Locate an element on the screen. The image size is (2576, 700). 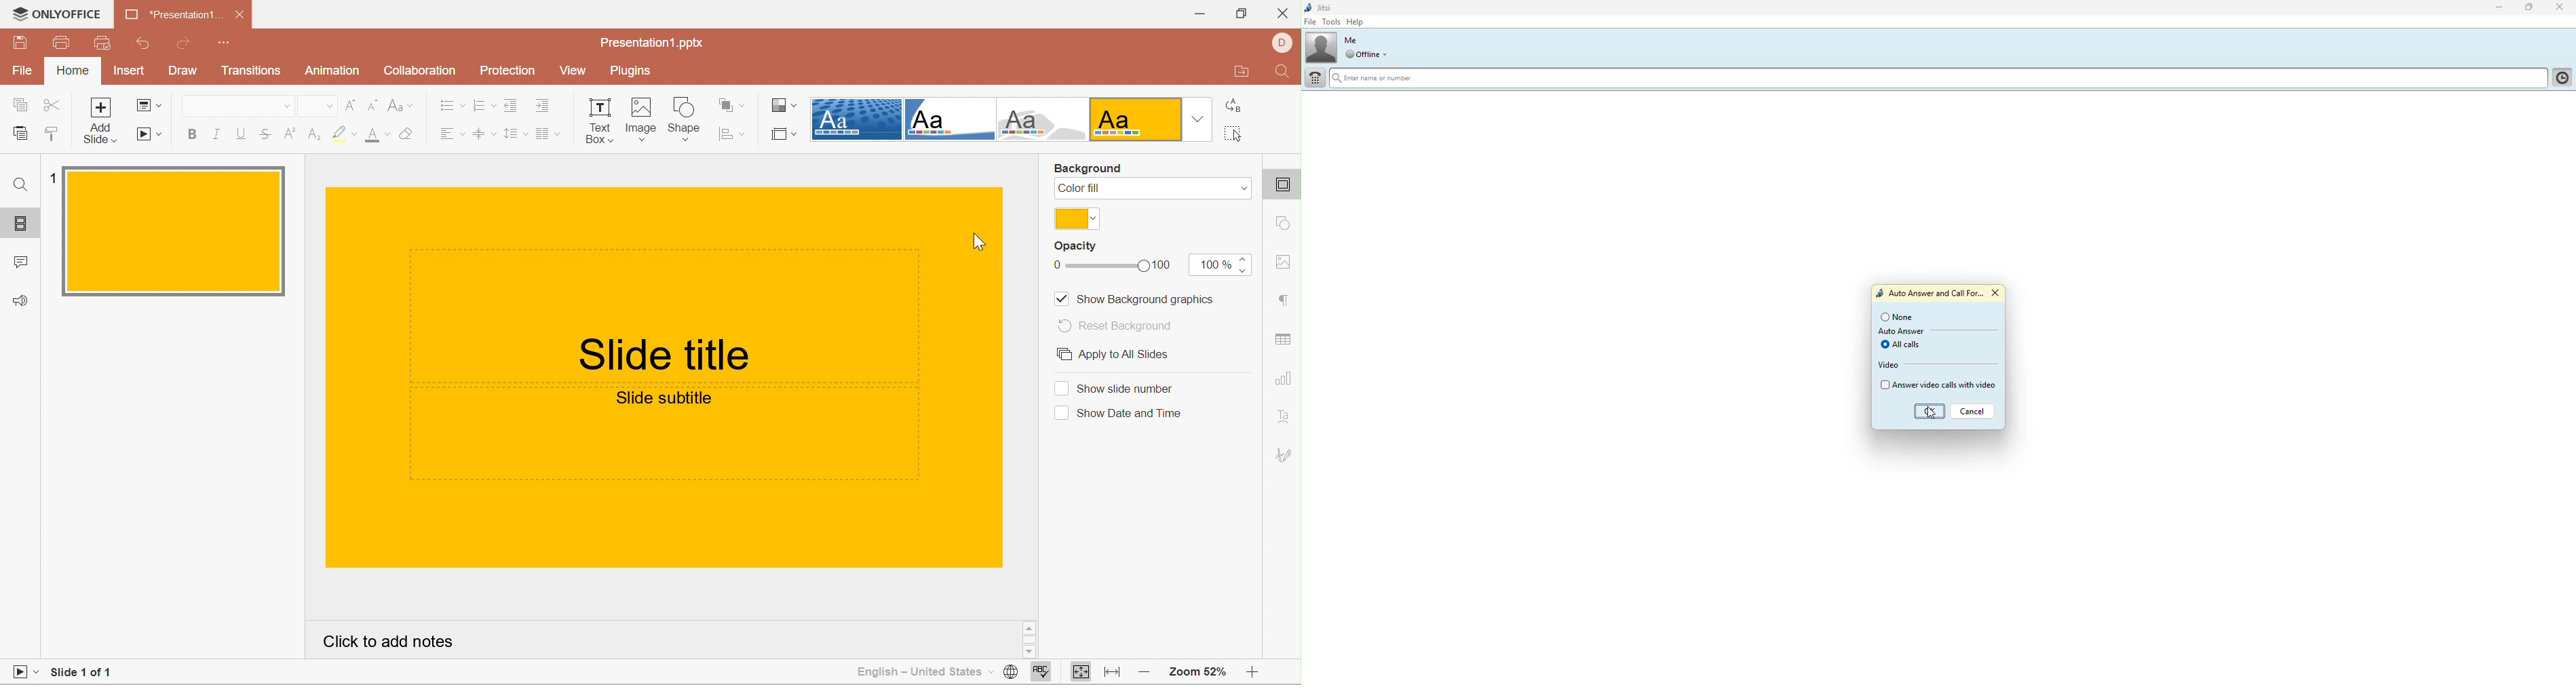
Superscript is located at coordinates (290, 134).